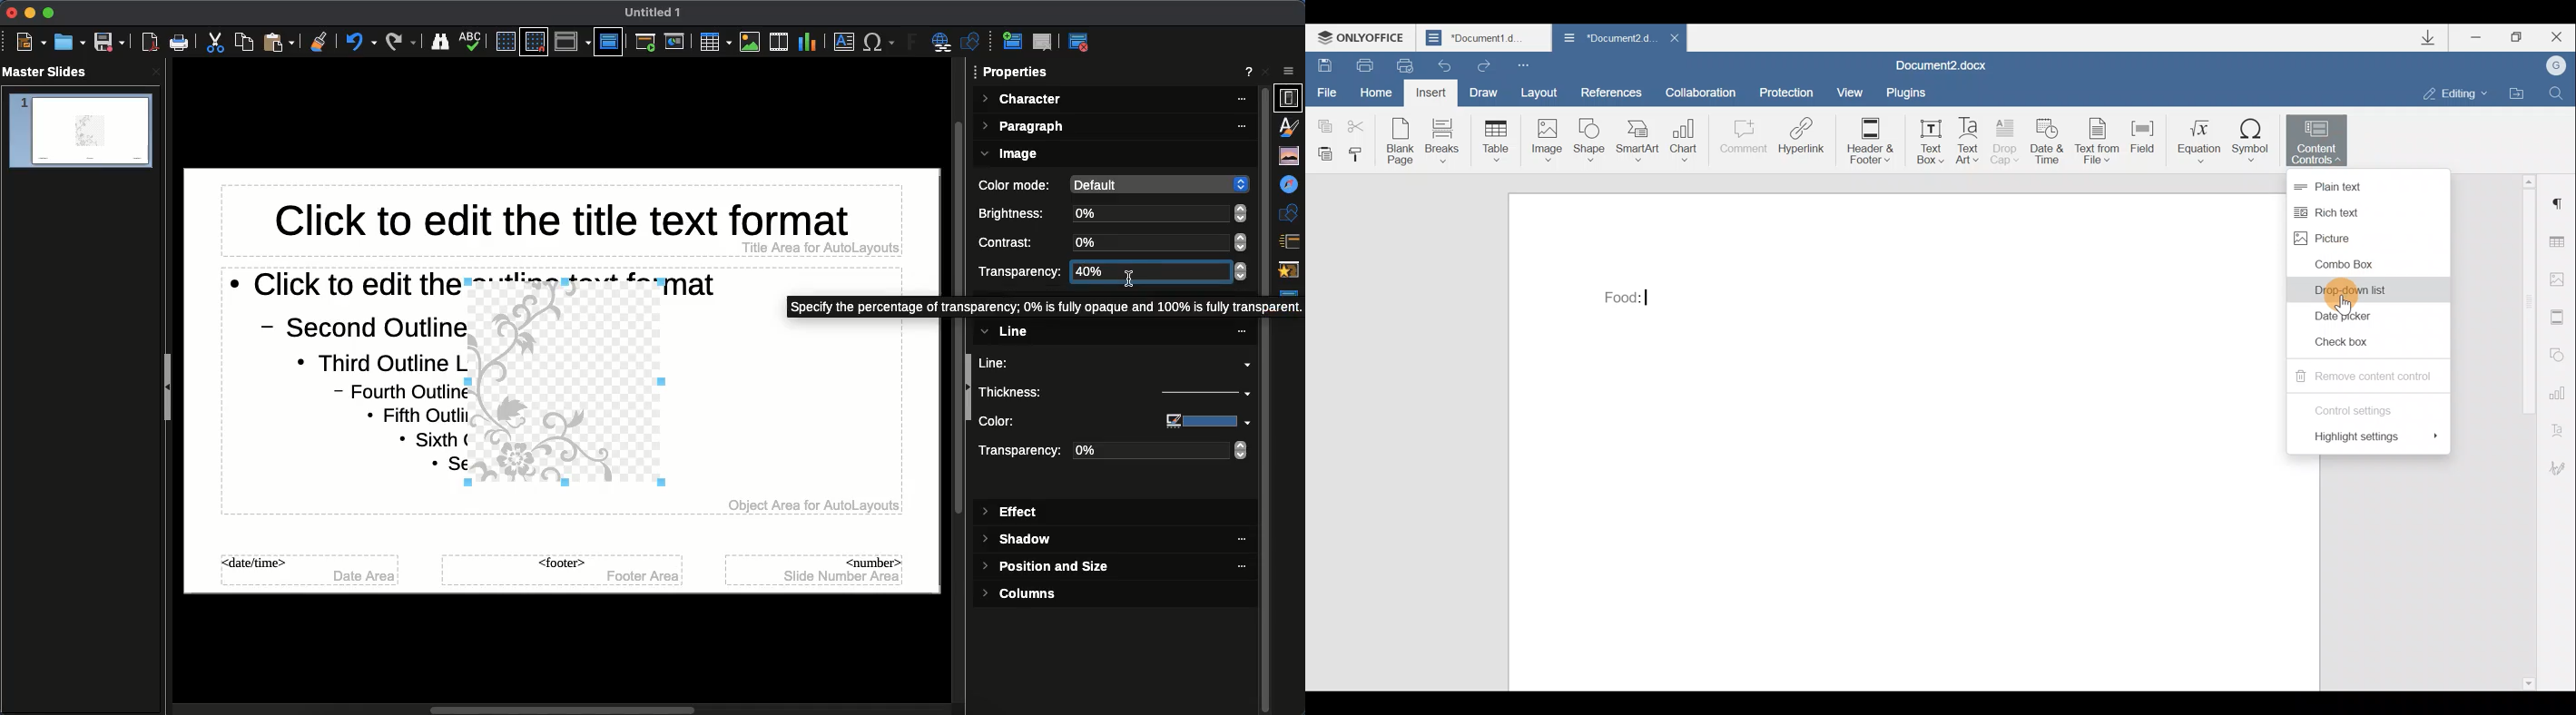 The height and width of the screenshot is (728, 2576). What do you see at coordinates (172, 389) in the screenshot?
I see `Collapse` at bounding box center [172, 389].